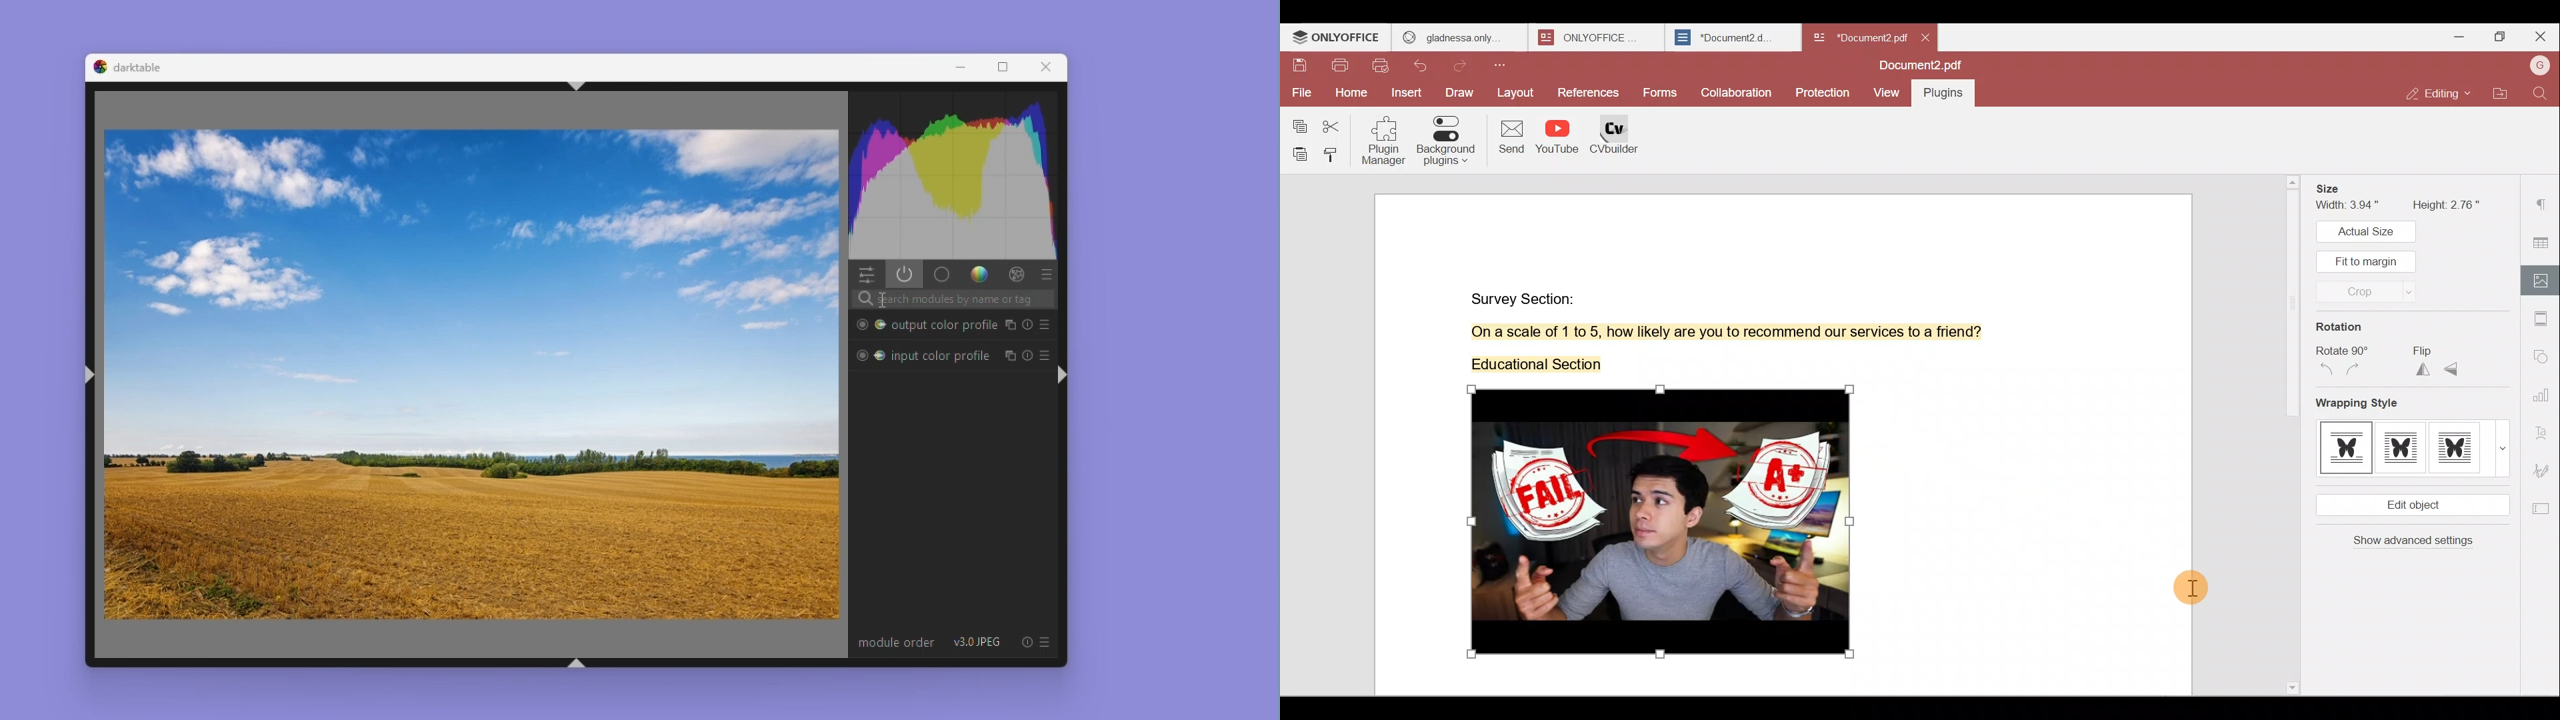 This screenshot has width=2576, height=728. Describe the element at coordinates (1009, 68) in the screenshot. I see `Maximize` at that location.